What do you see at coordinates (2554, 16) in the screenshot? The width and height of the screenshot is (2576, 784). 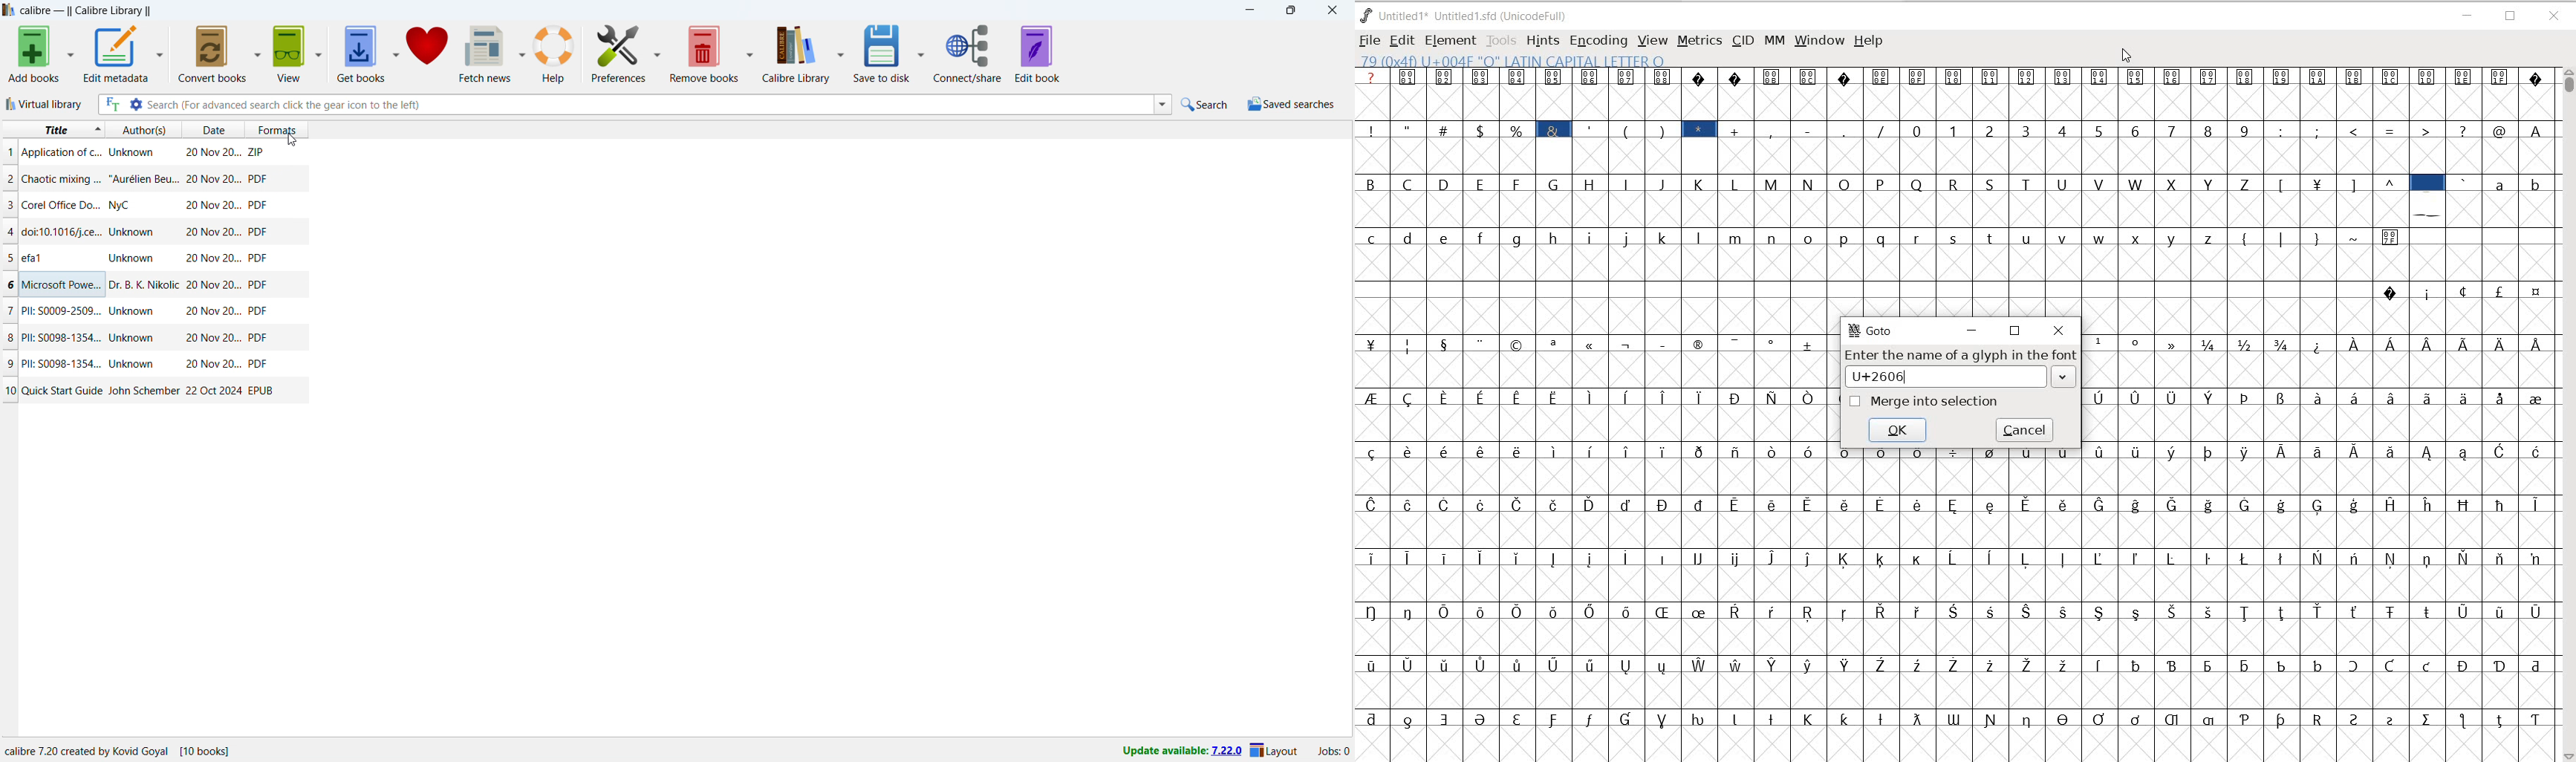 I see `CLOSE` at bounding box center [2554, 16].